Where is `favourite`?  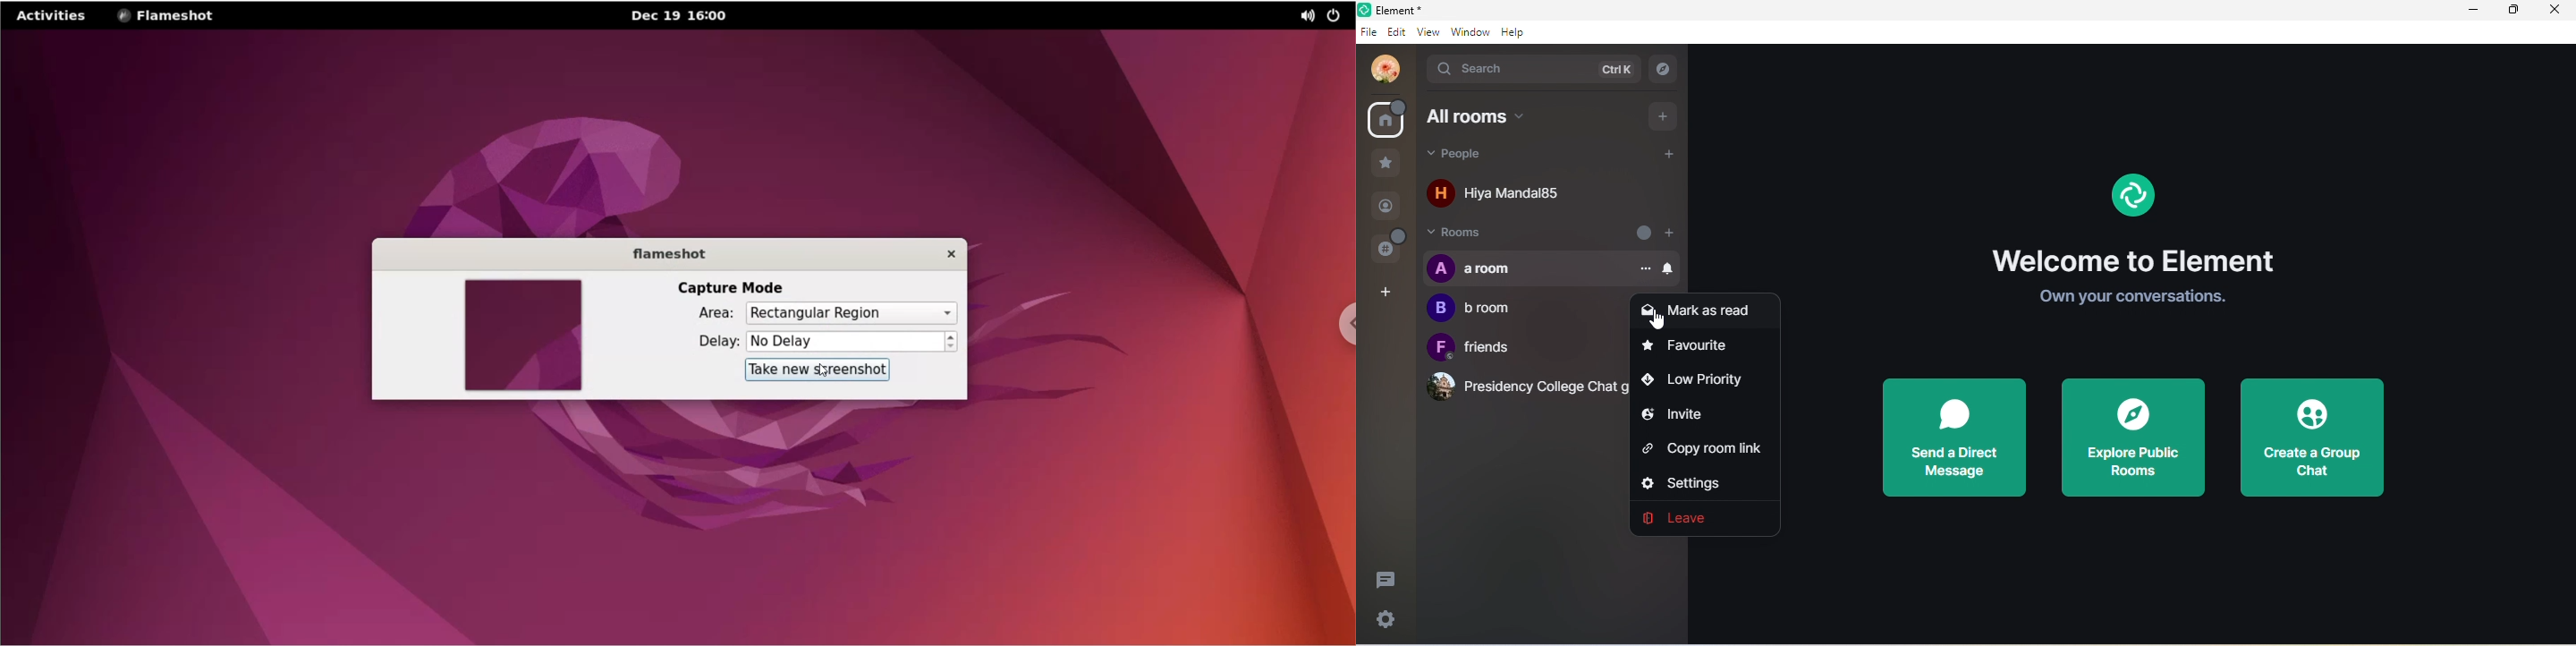 favourite is located at coordinates (1691, 350).